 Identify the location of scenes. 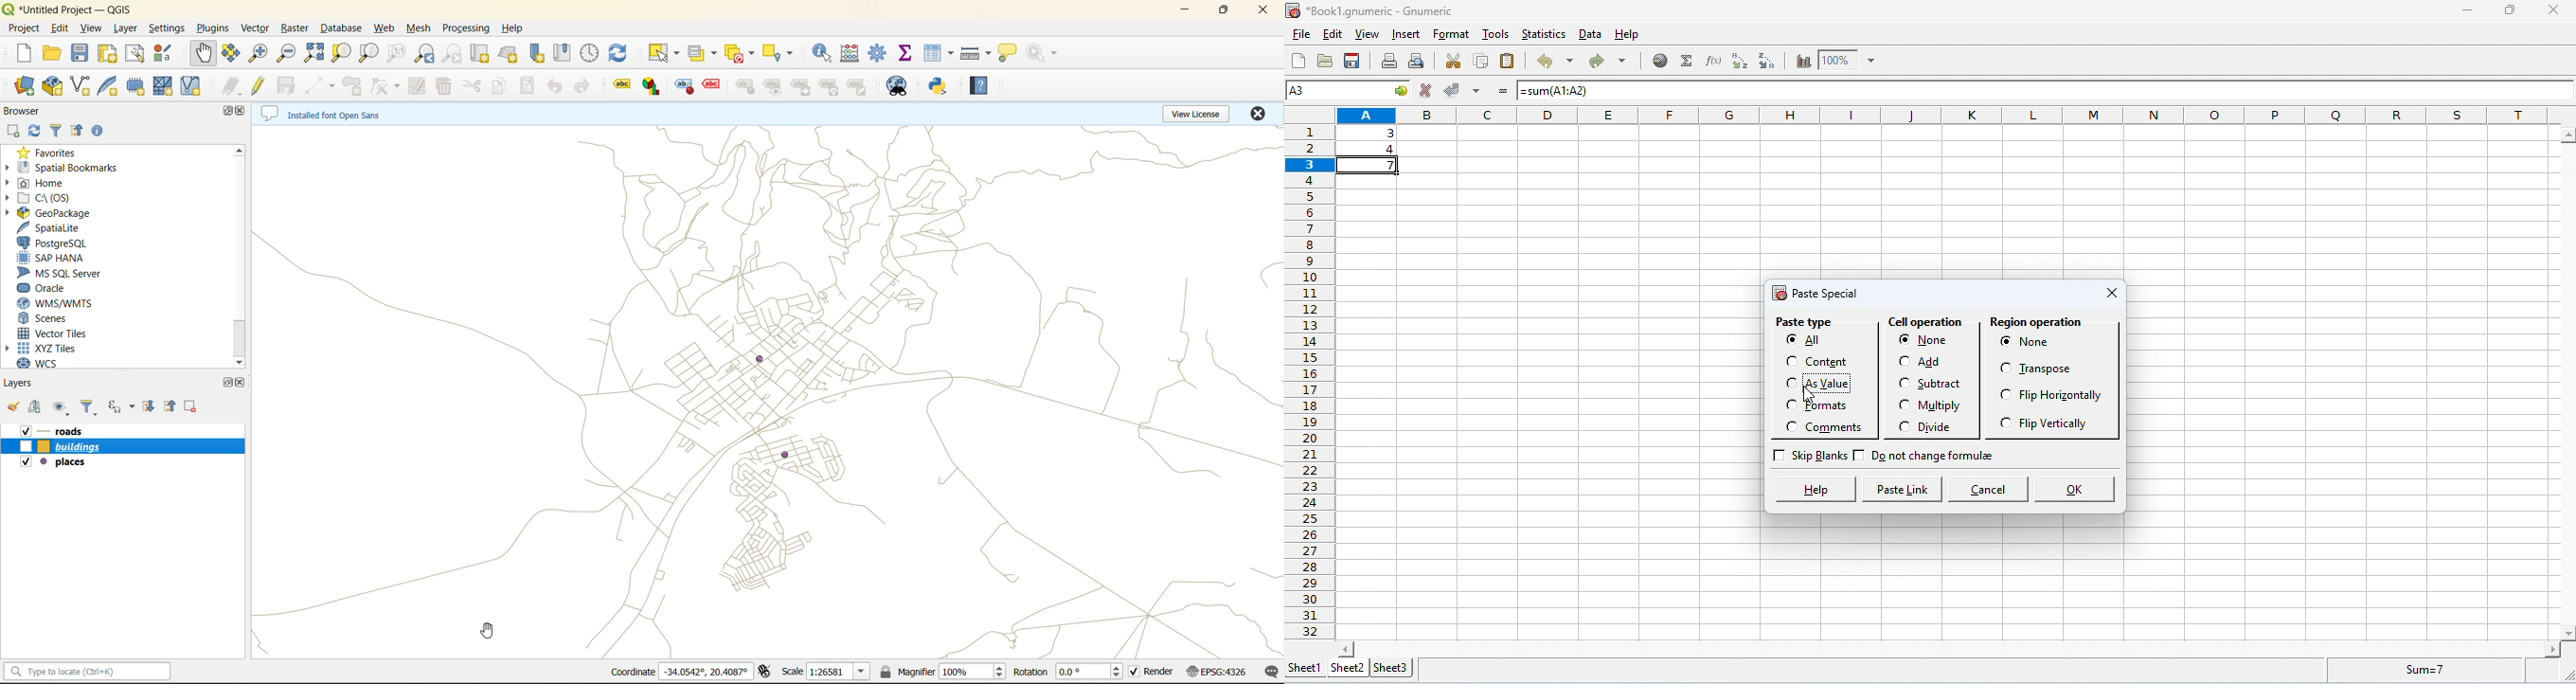
(50, 318).